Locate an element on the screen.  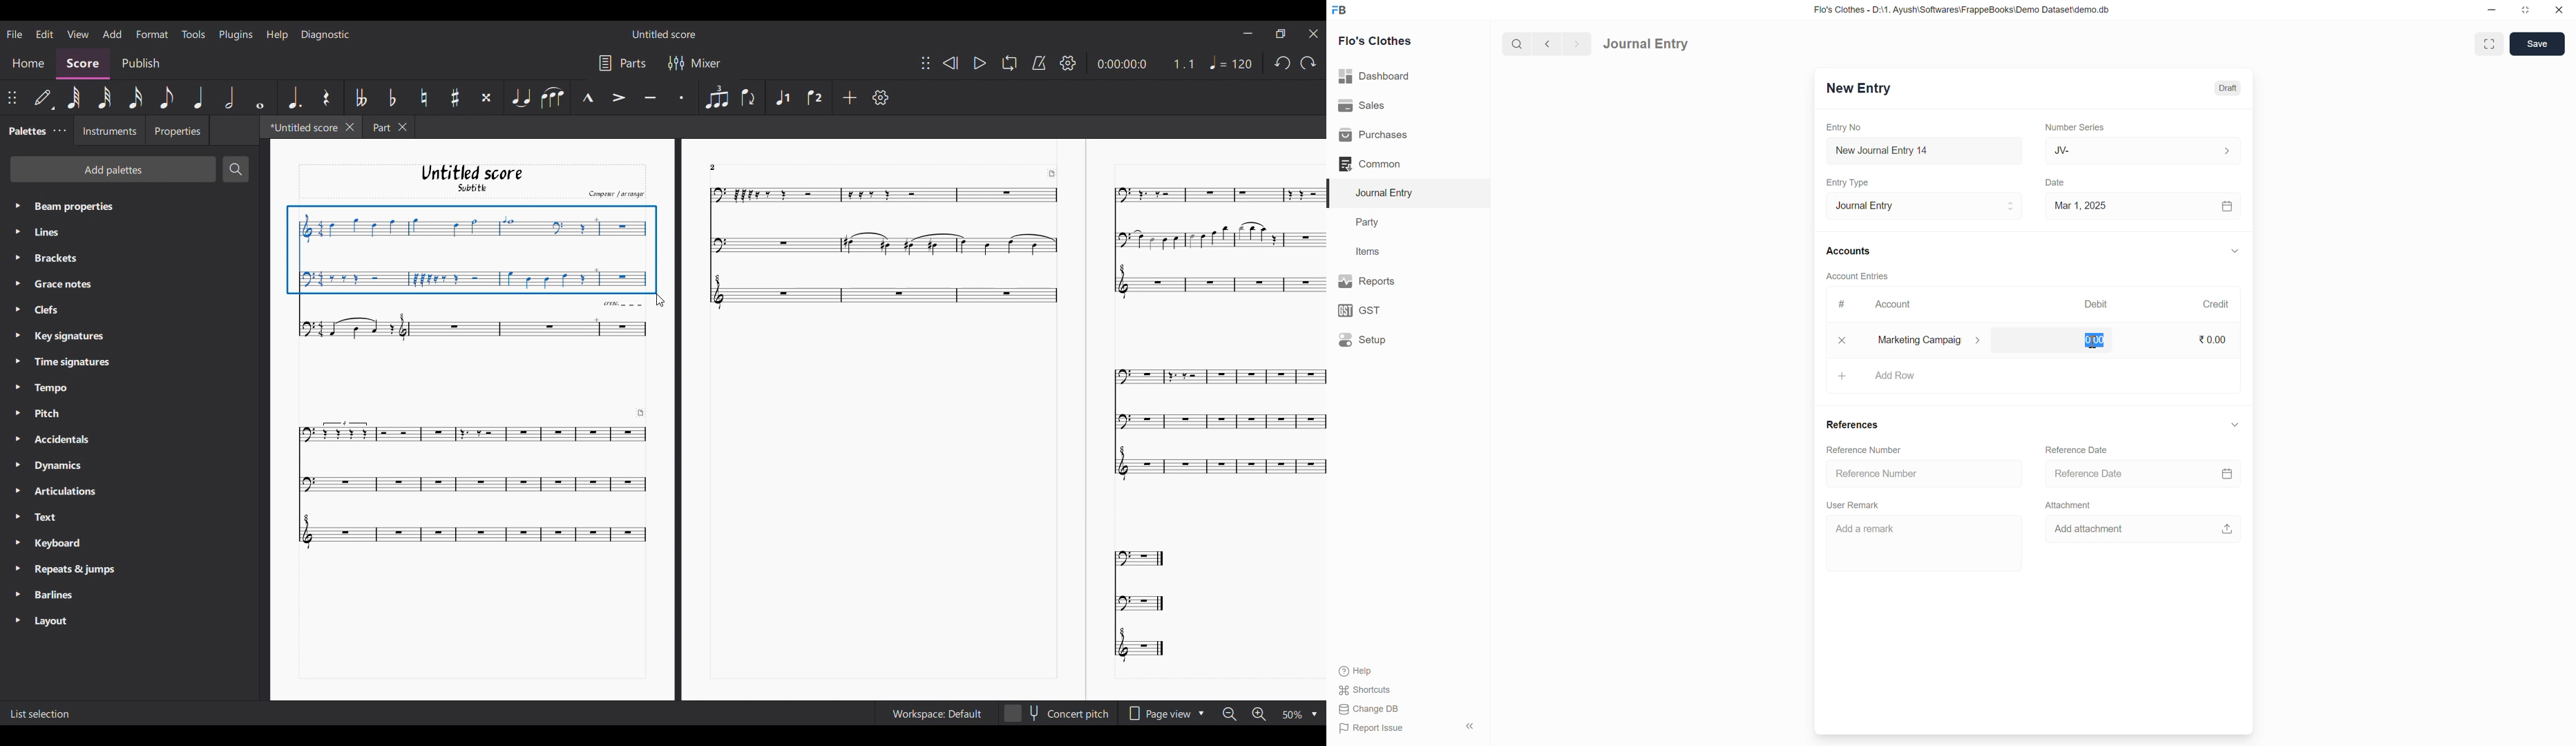
Add attachment is located at coordinates (2098, 529).